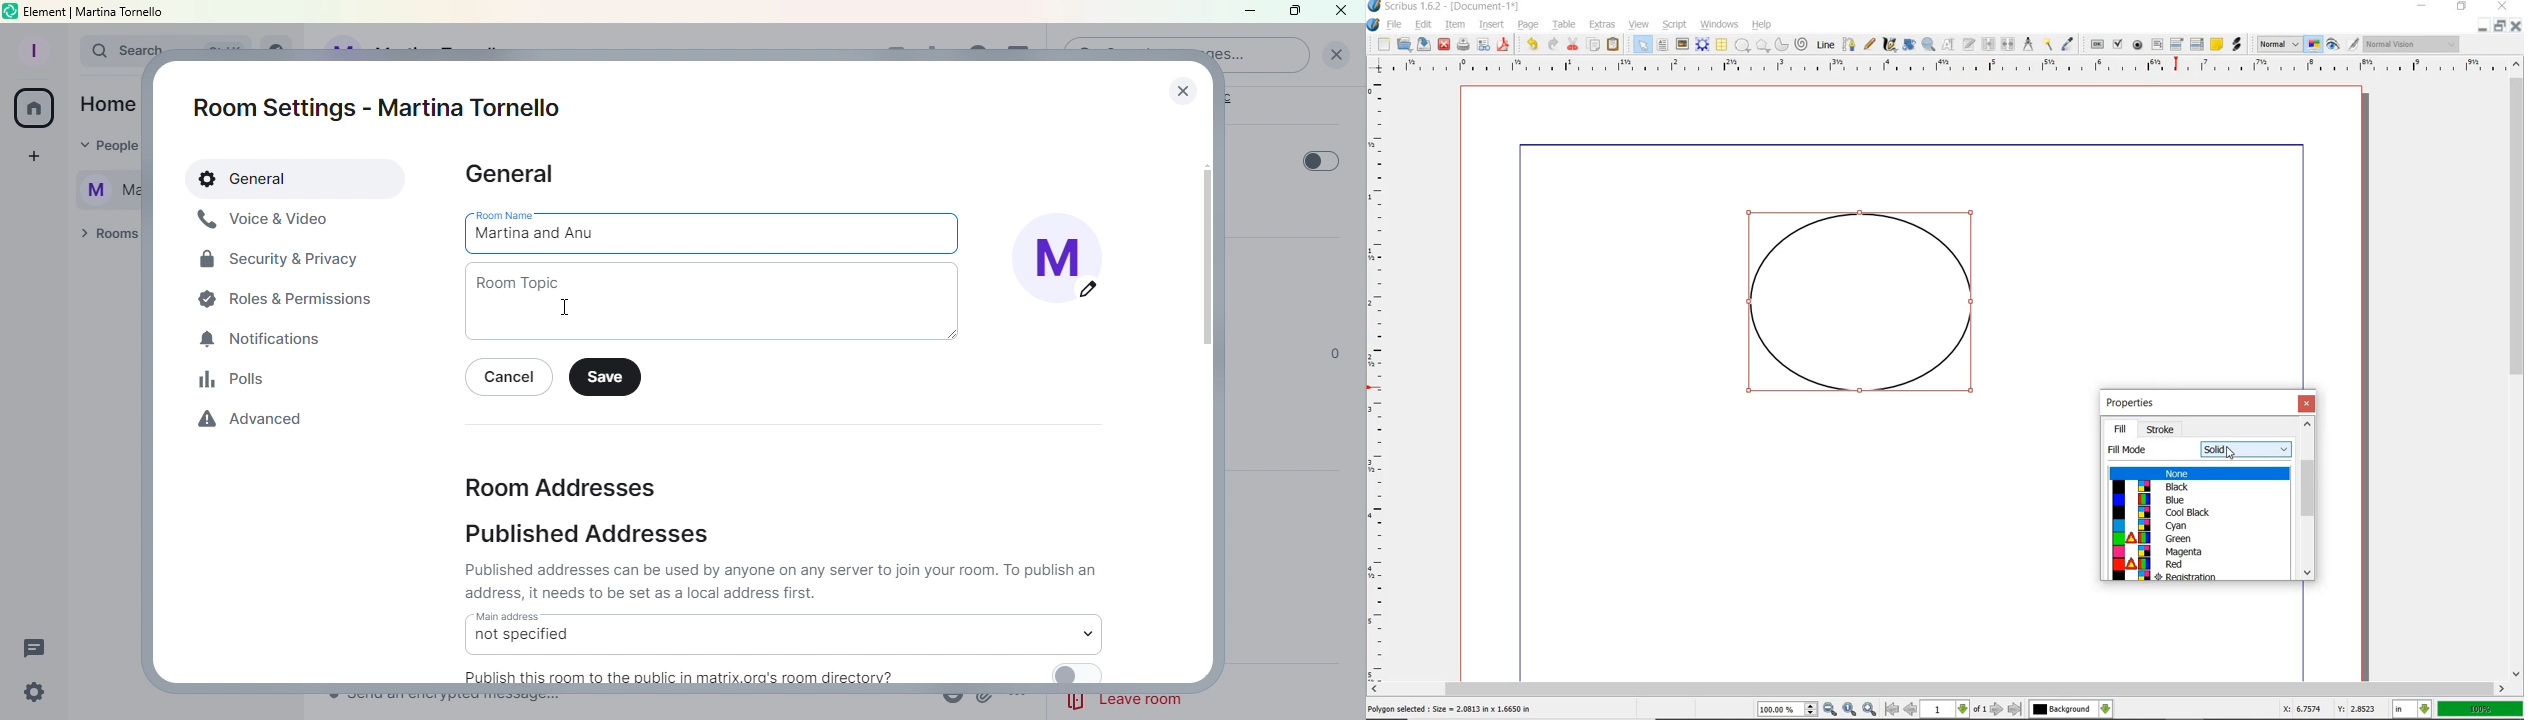  I want to click on EXTRAS, so click(1603, 25).